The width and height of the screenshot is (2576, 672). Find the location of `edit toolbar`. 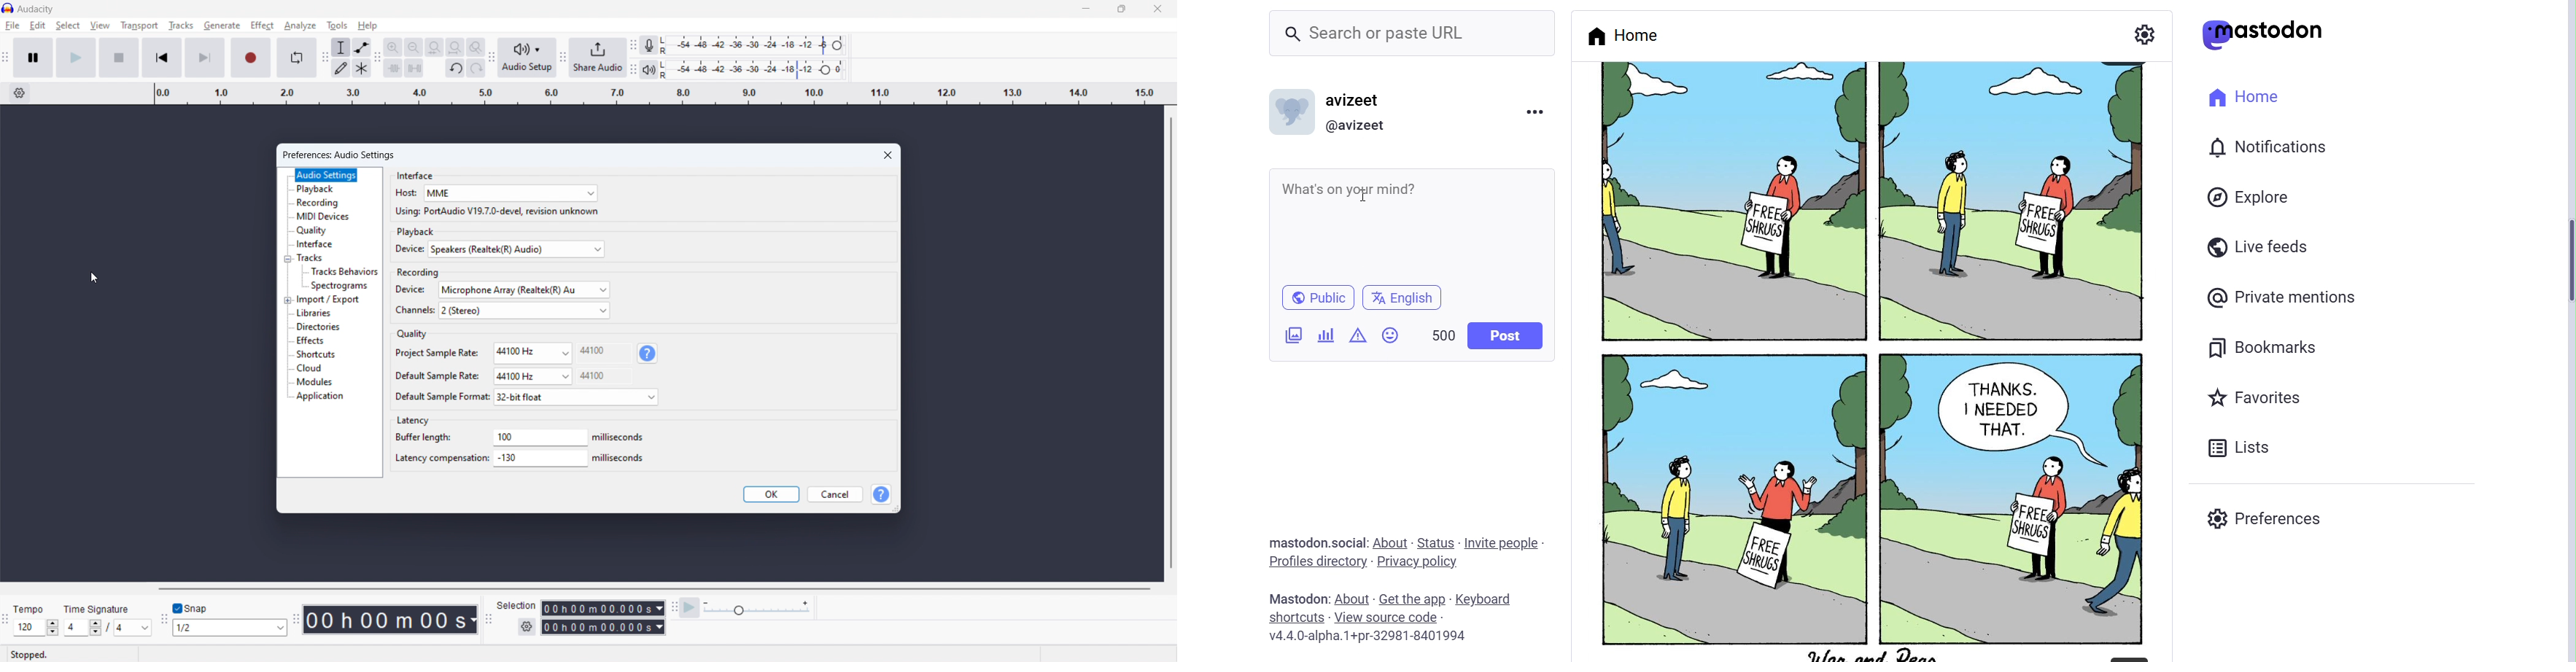

edit toolbar is located at coordinates (377, 58).